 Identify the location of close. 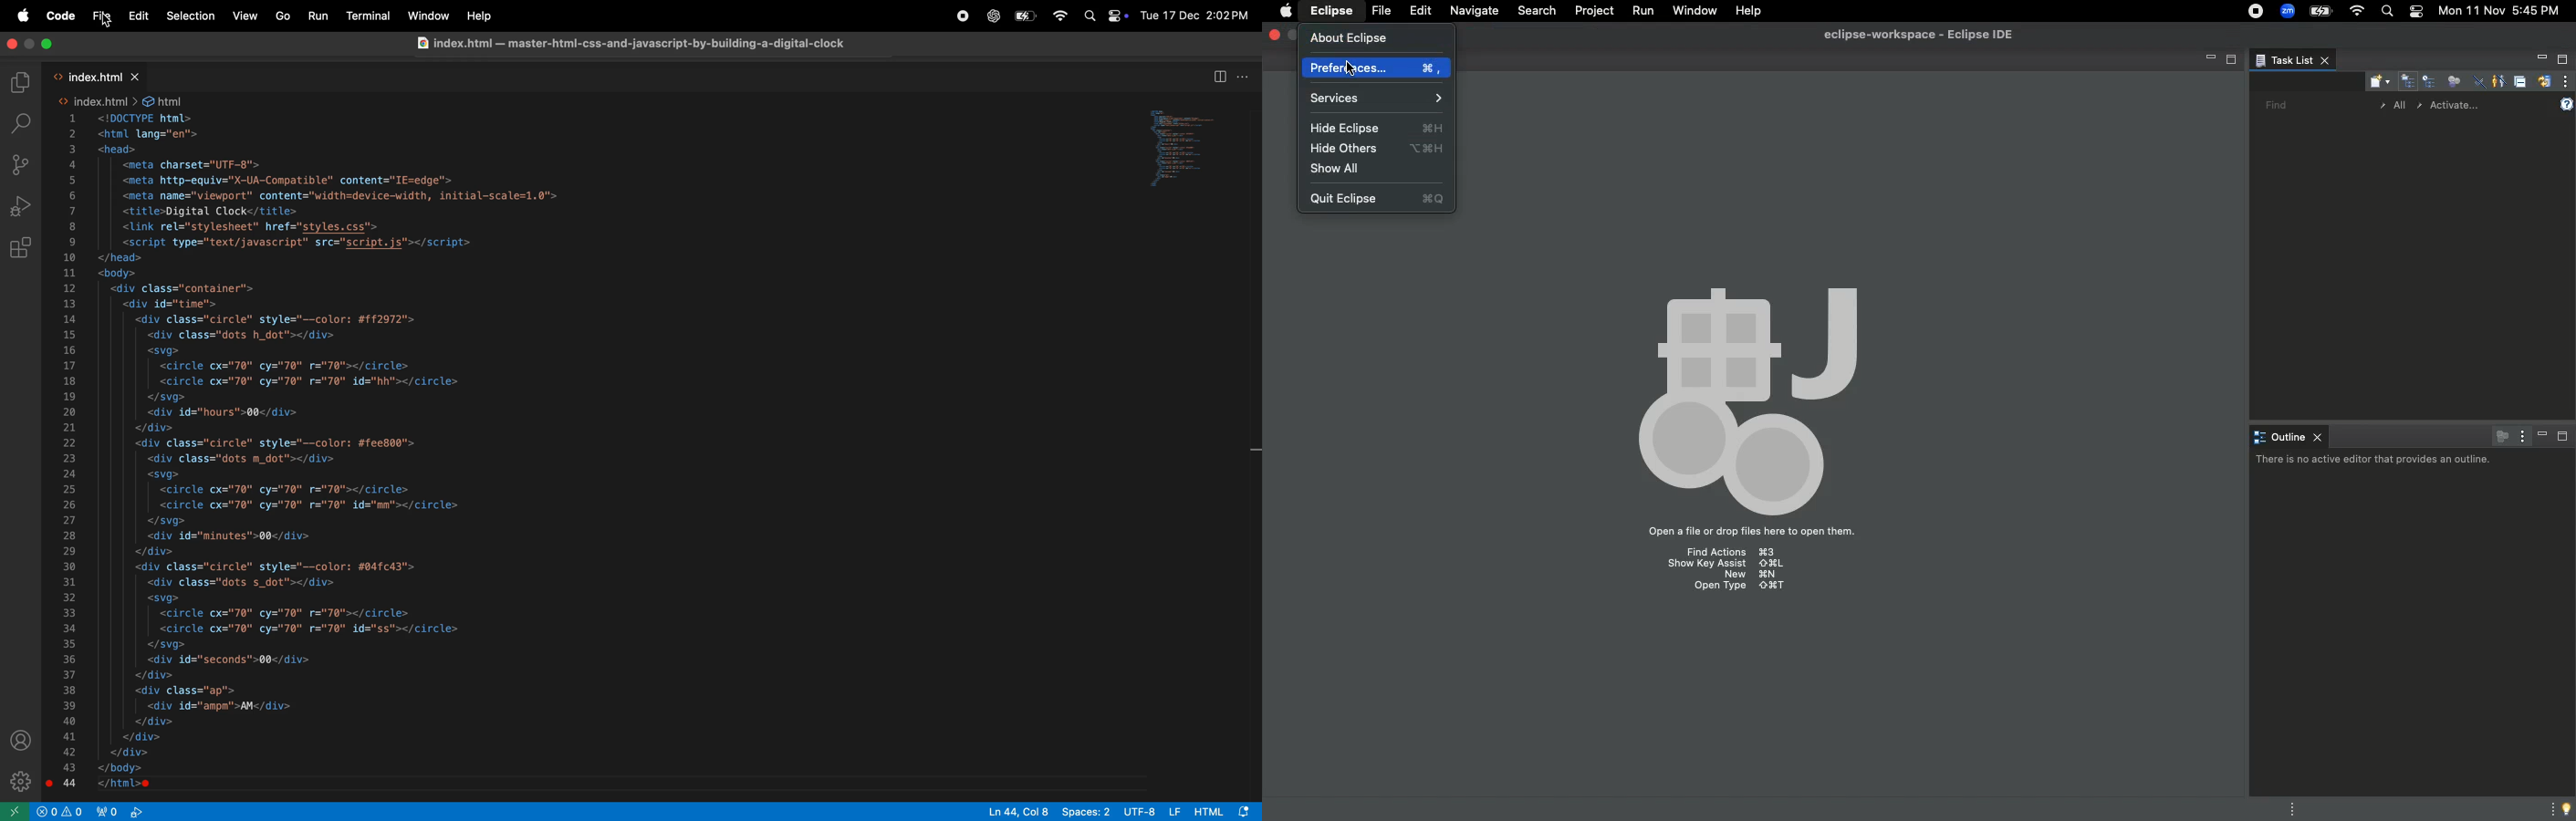
(12, 44).